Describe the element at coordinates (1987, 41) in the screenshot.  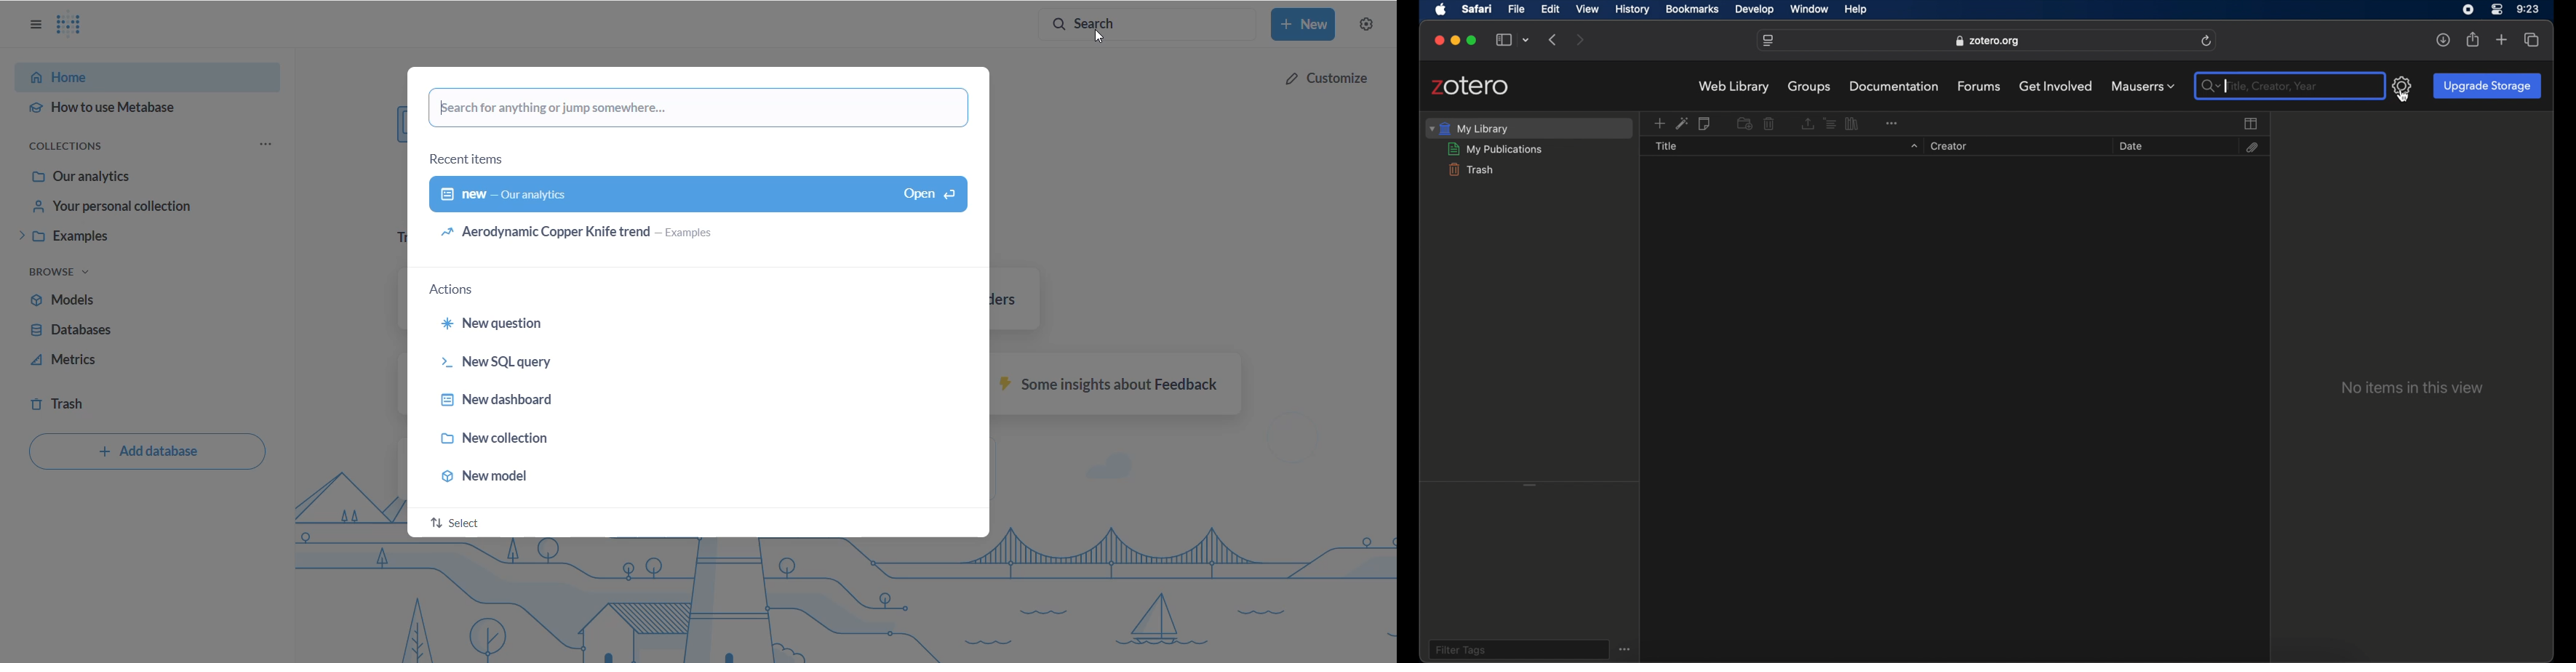
I see `website address` at that location.